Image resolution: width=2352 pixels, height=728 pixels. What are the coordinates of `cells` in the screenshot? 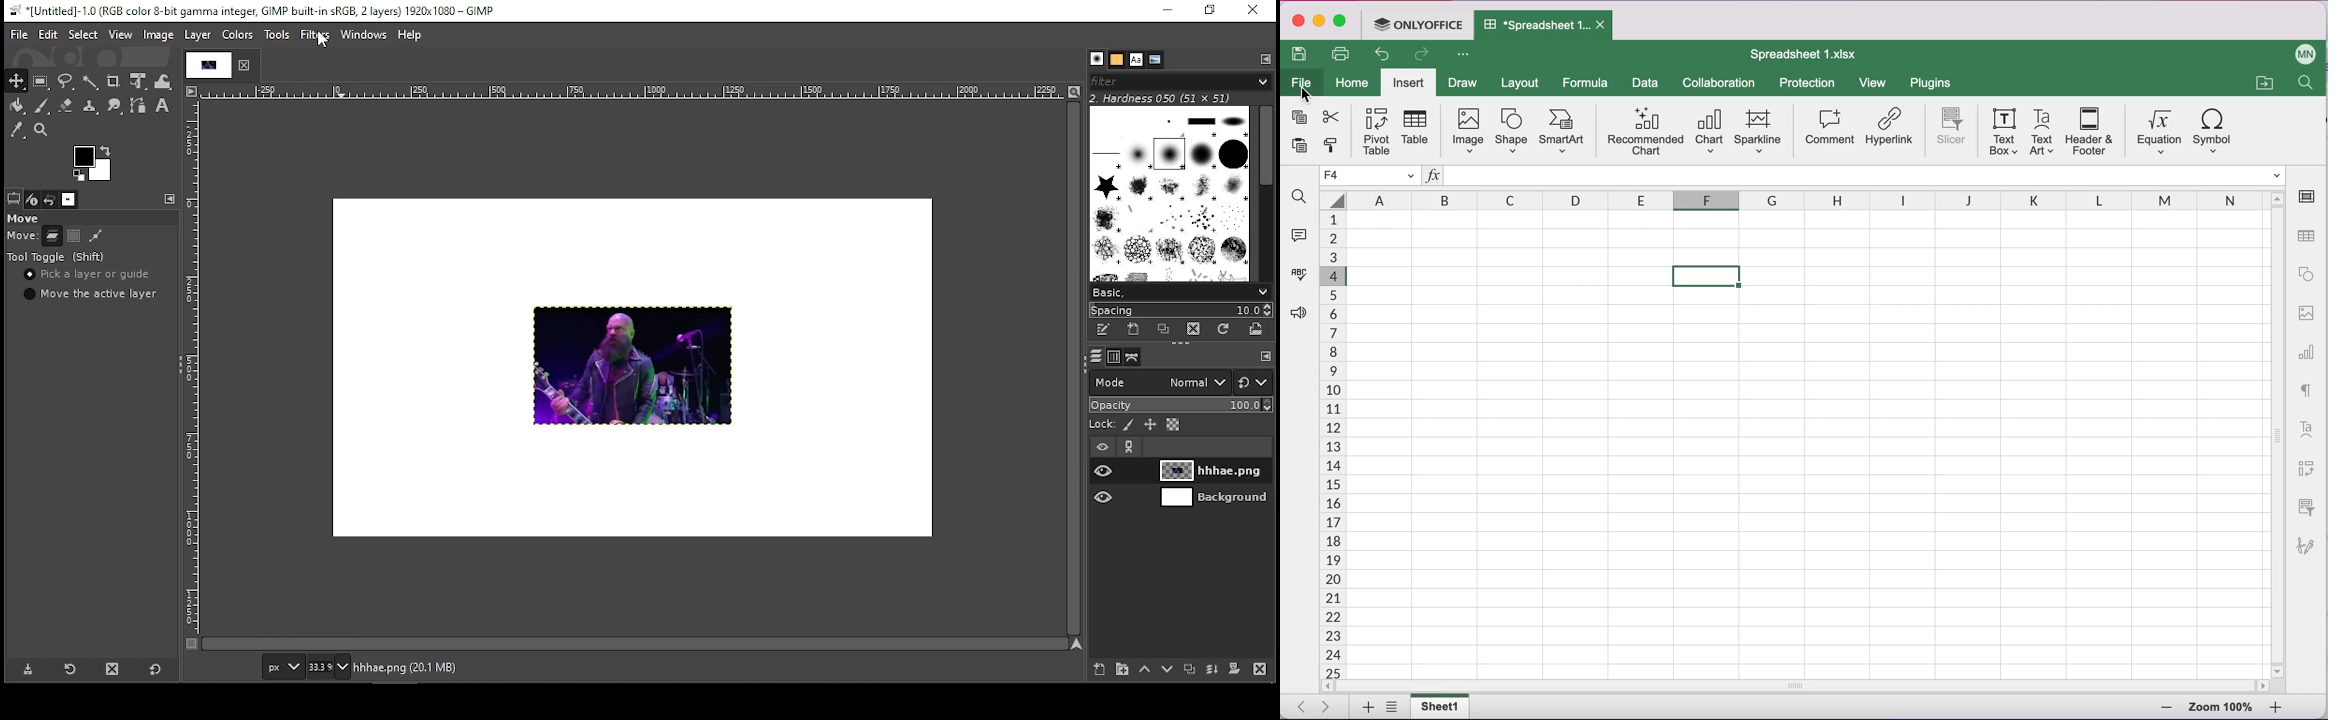 It's located at (1332, 445).